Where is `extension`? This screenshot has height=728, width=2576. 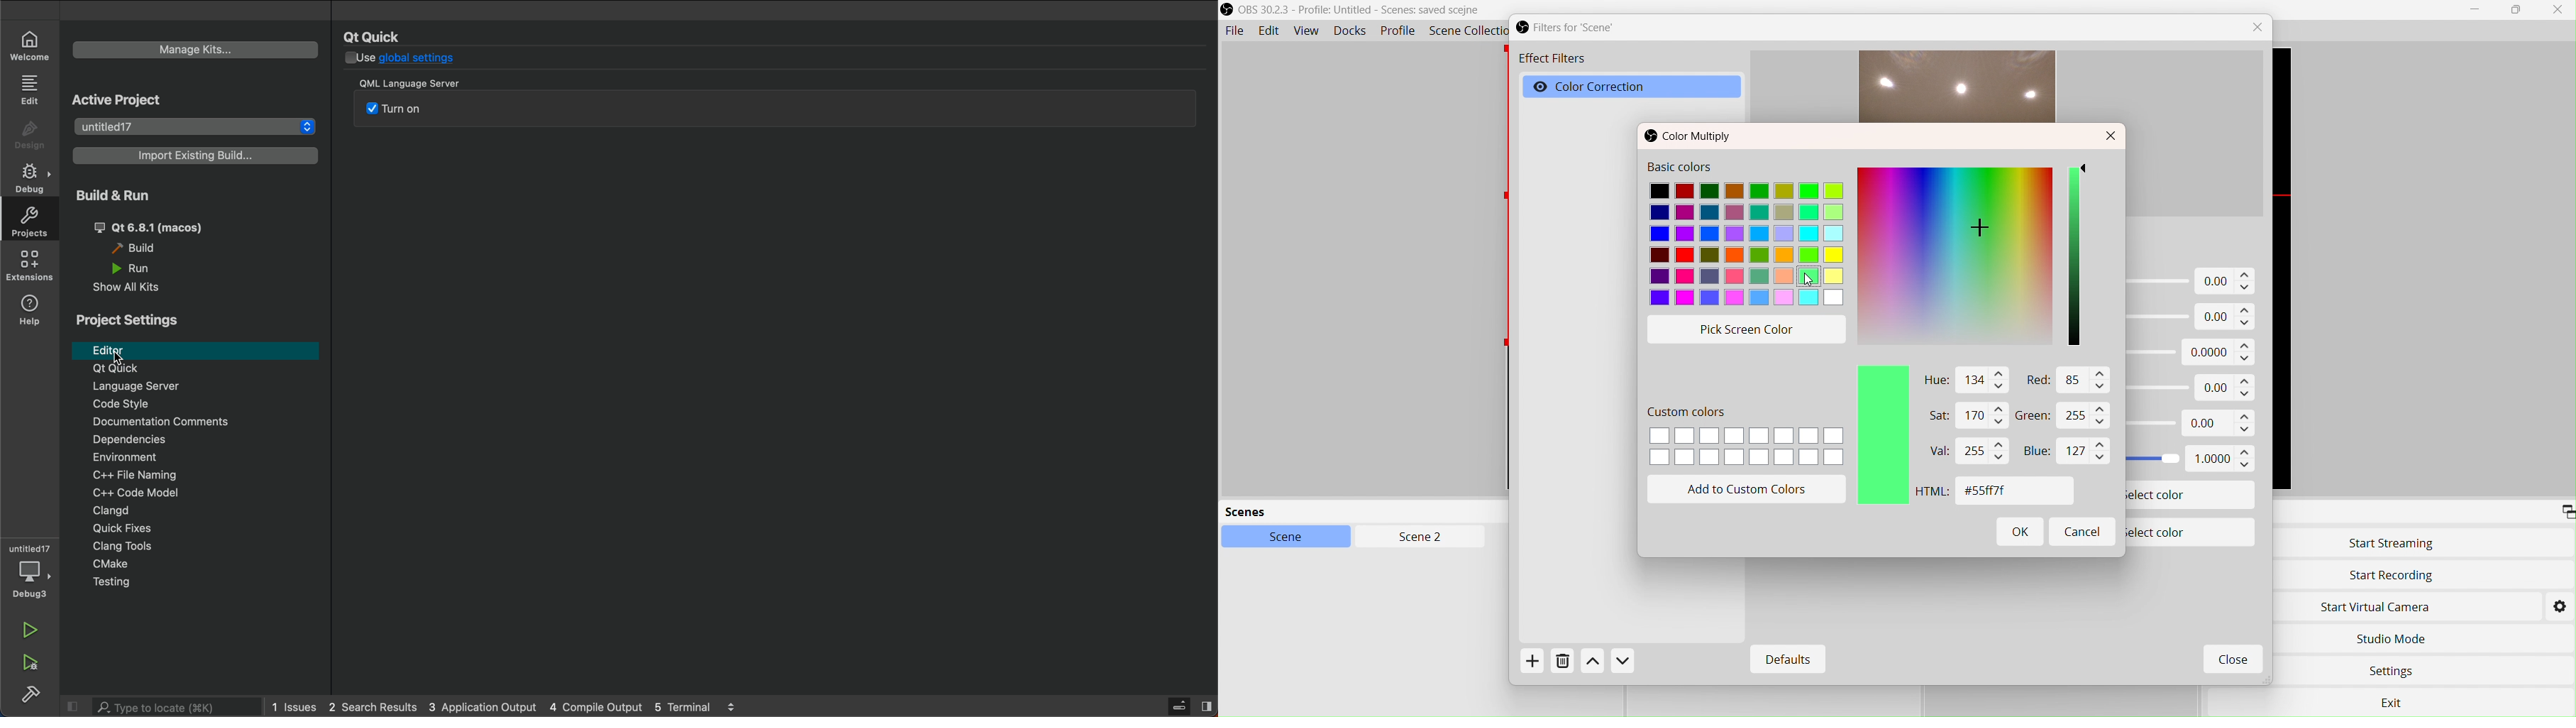 extension is located at coordinates (30, 265).